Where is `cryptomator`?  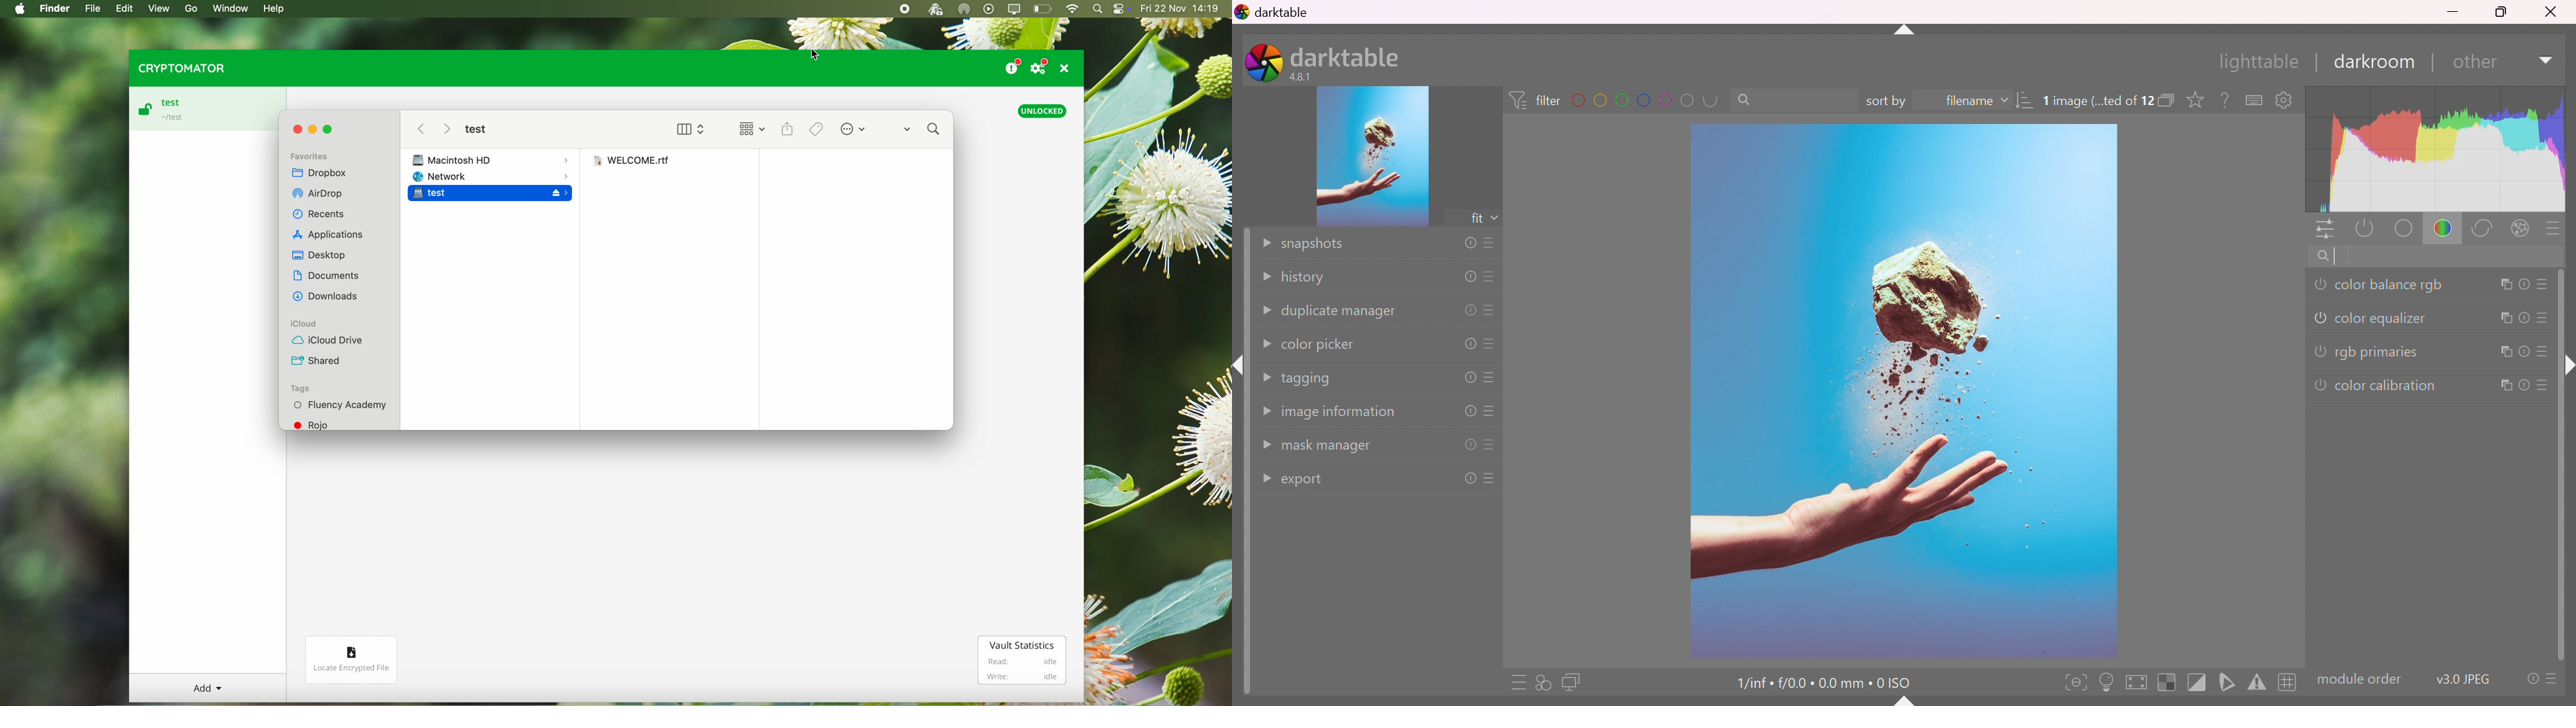 cryptomator is located at coordinates (179, 68).